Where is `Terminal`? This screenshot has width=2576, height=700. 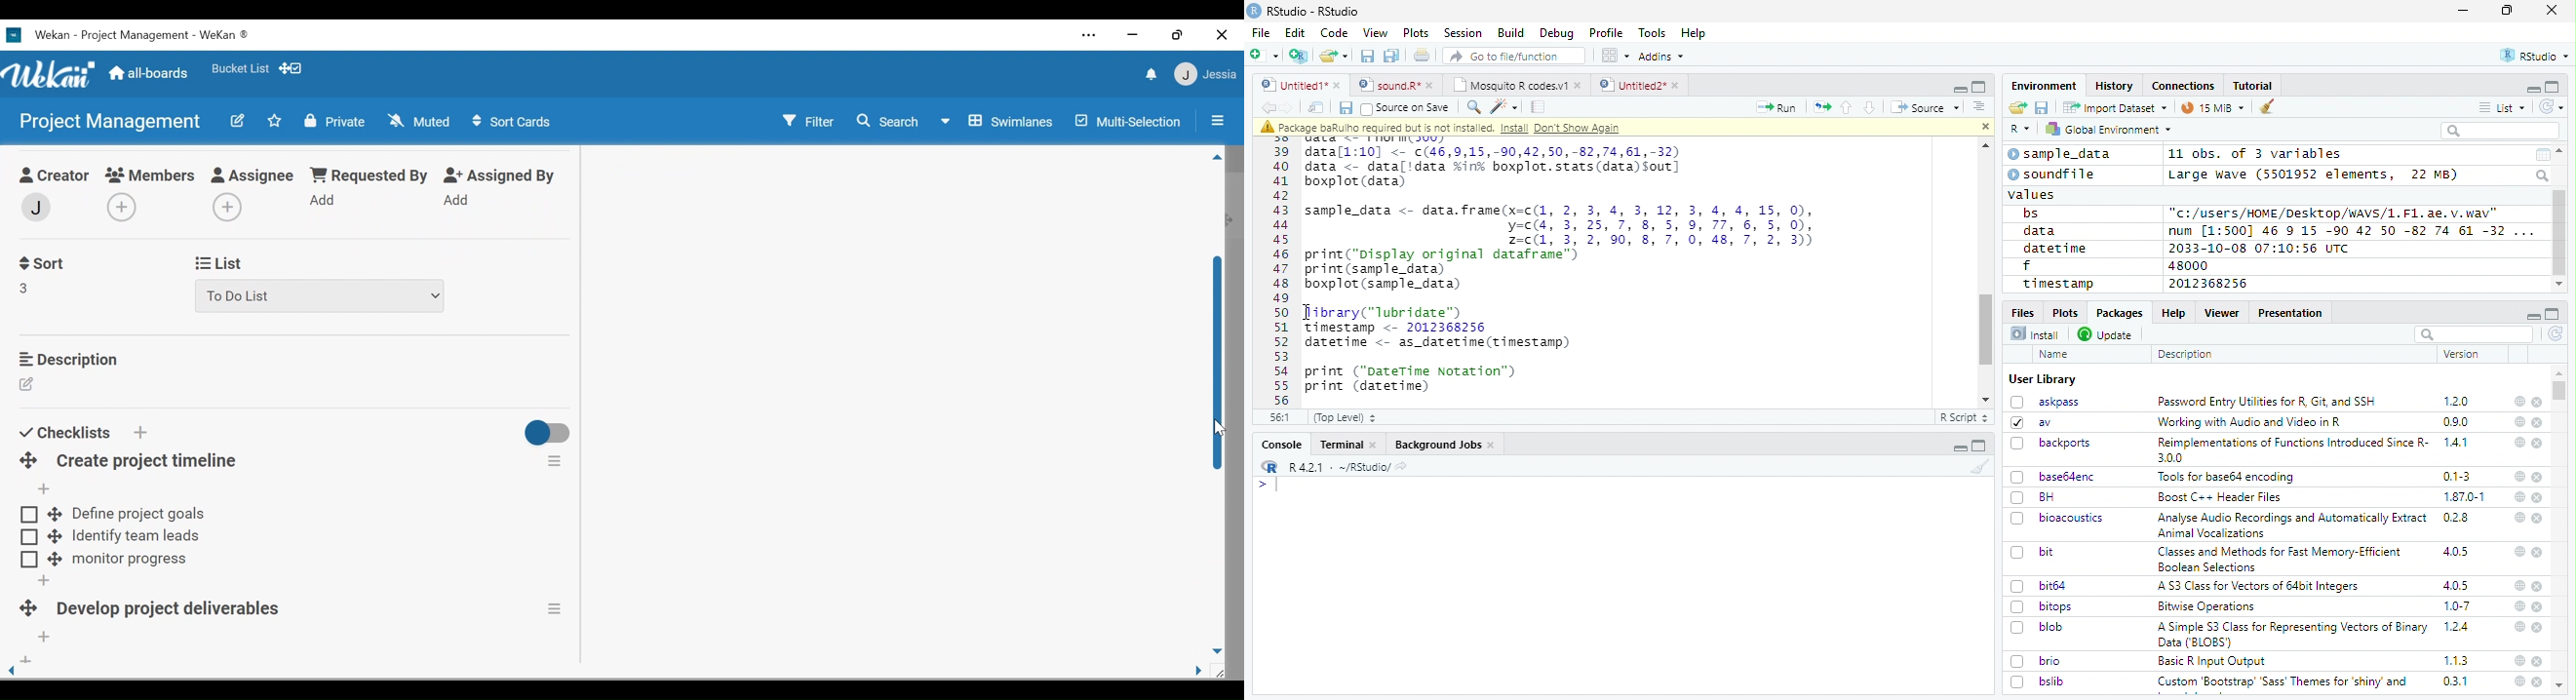 Terminal is located at coordinates (1347, 445).